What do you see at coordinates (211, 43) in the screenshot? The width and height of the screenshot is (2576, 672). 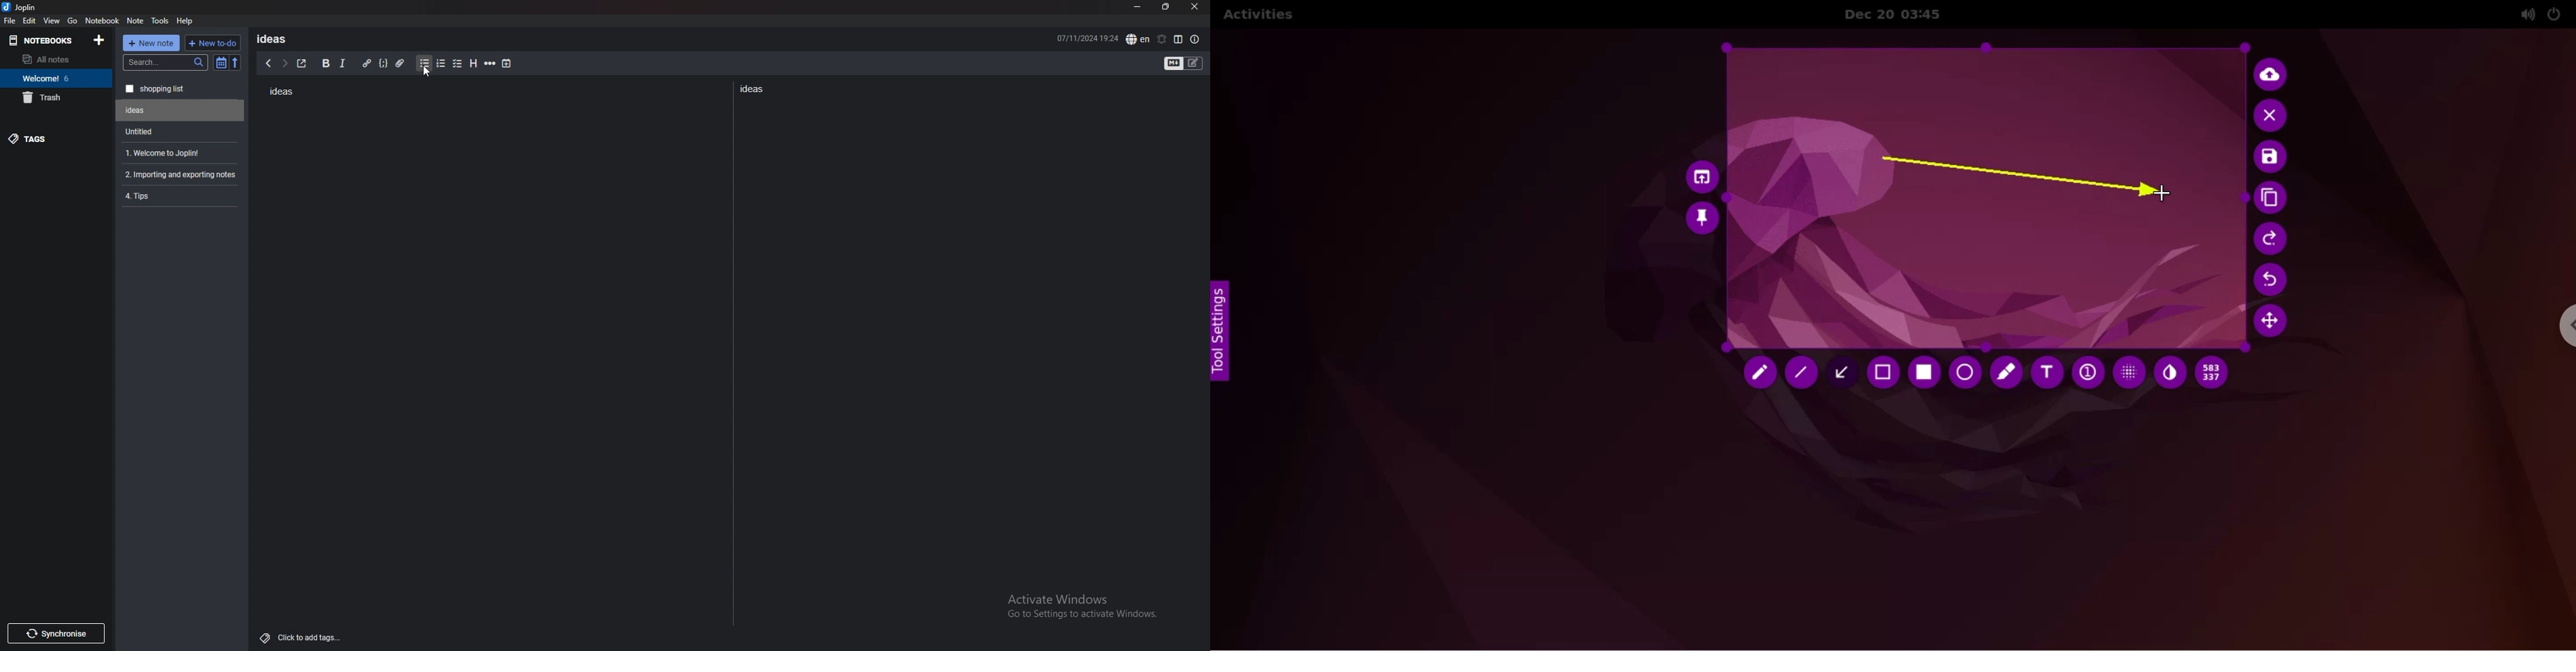 I see `new todo` at bounding box center [211, 43].